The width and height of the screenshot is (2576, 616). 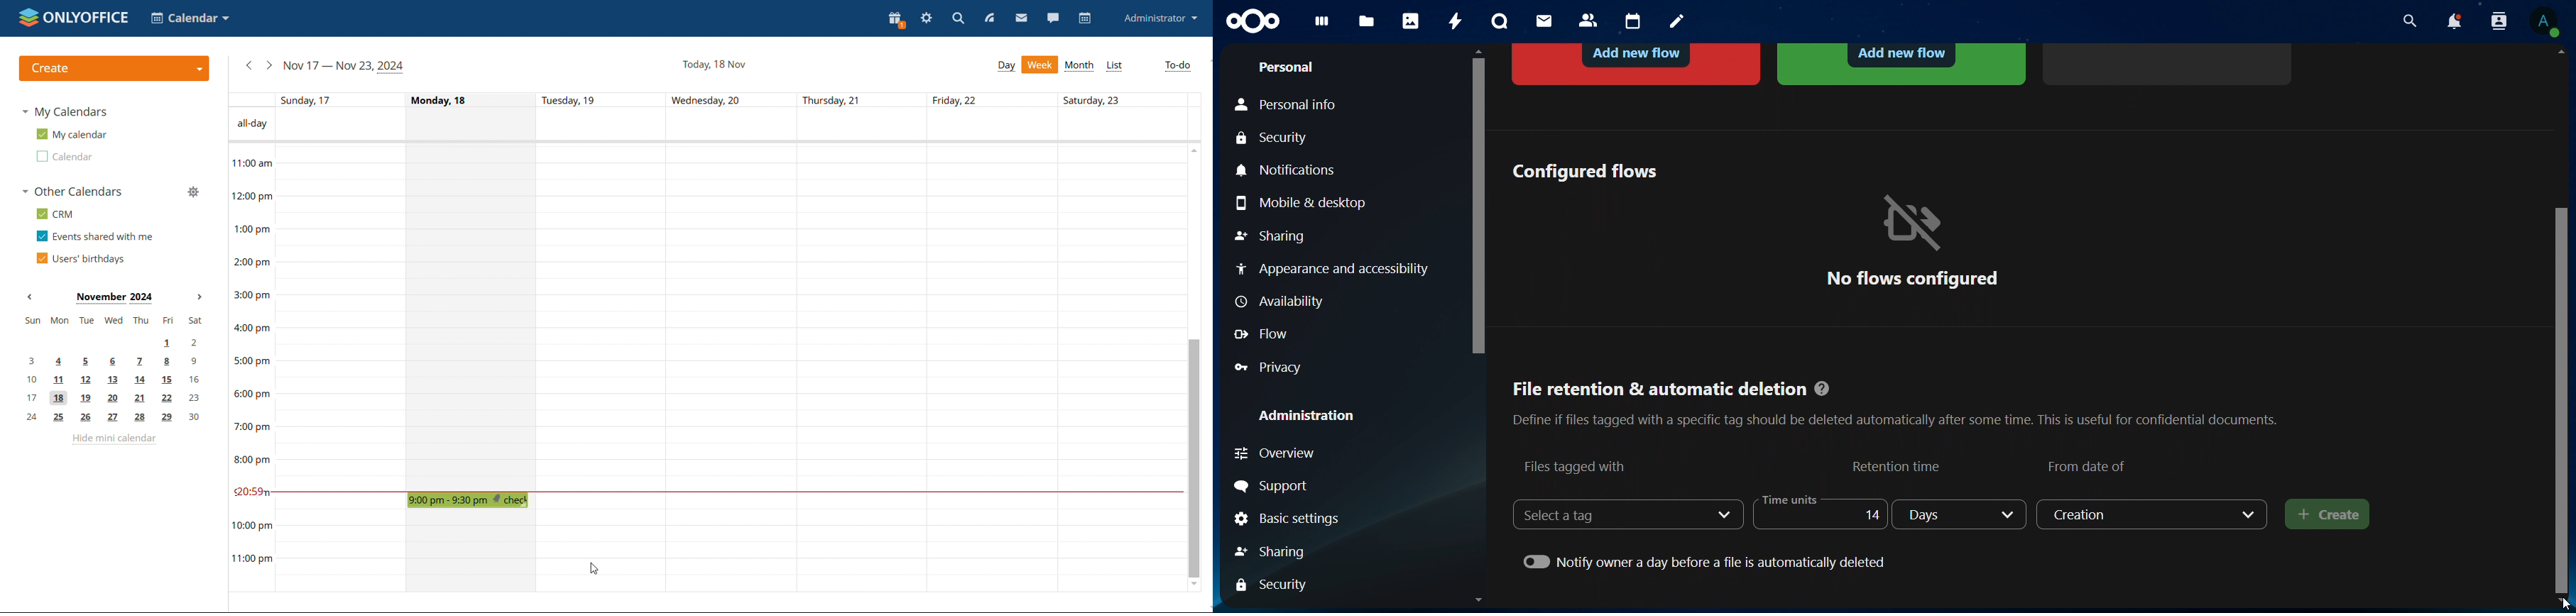 What do you see at coordinates (927, 18) in the screenshot?
I see `settings` at bounding box center [927, 18].